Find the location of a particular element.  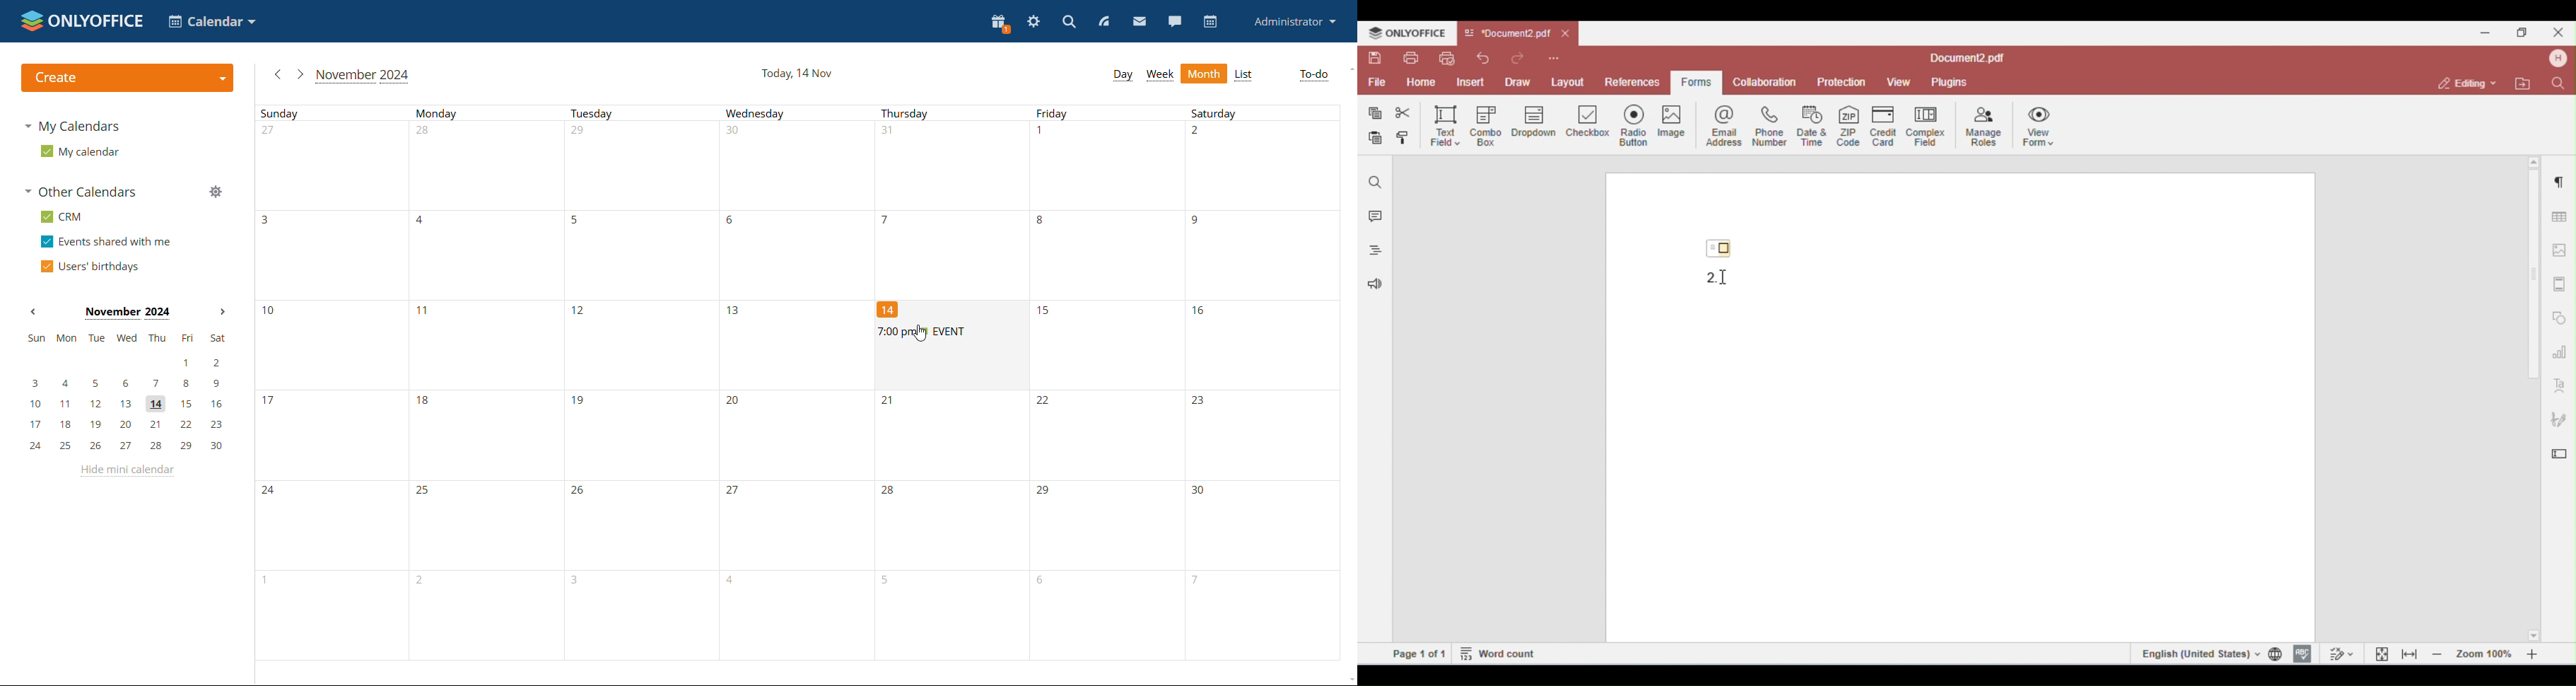

mini calendar is located at coordinates (125, 392).